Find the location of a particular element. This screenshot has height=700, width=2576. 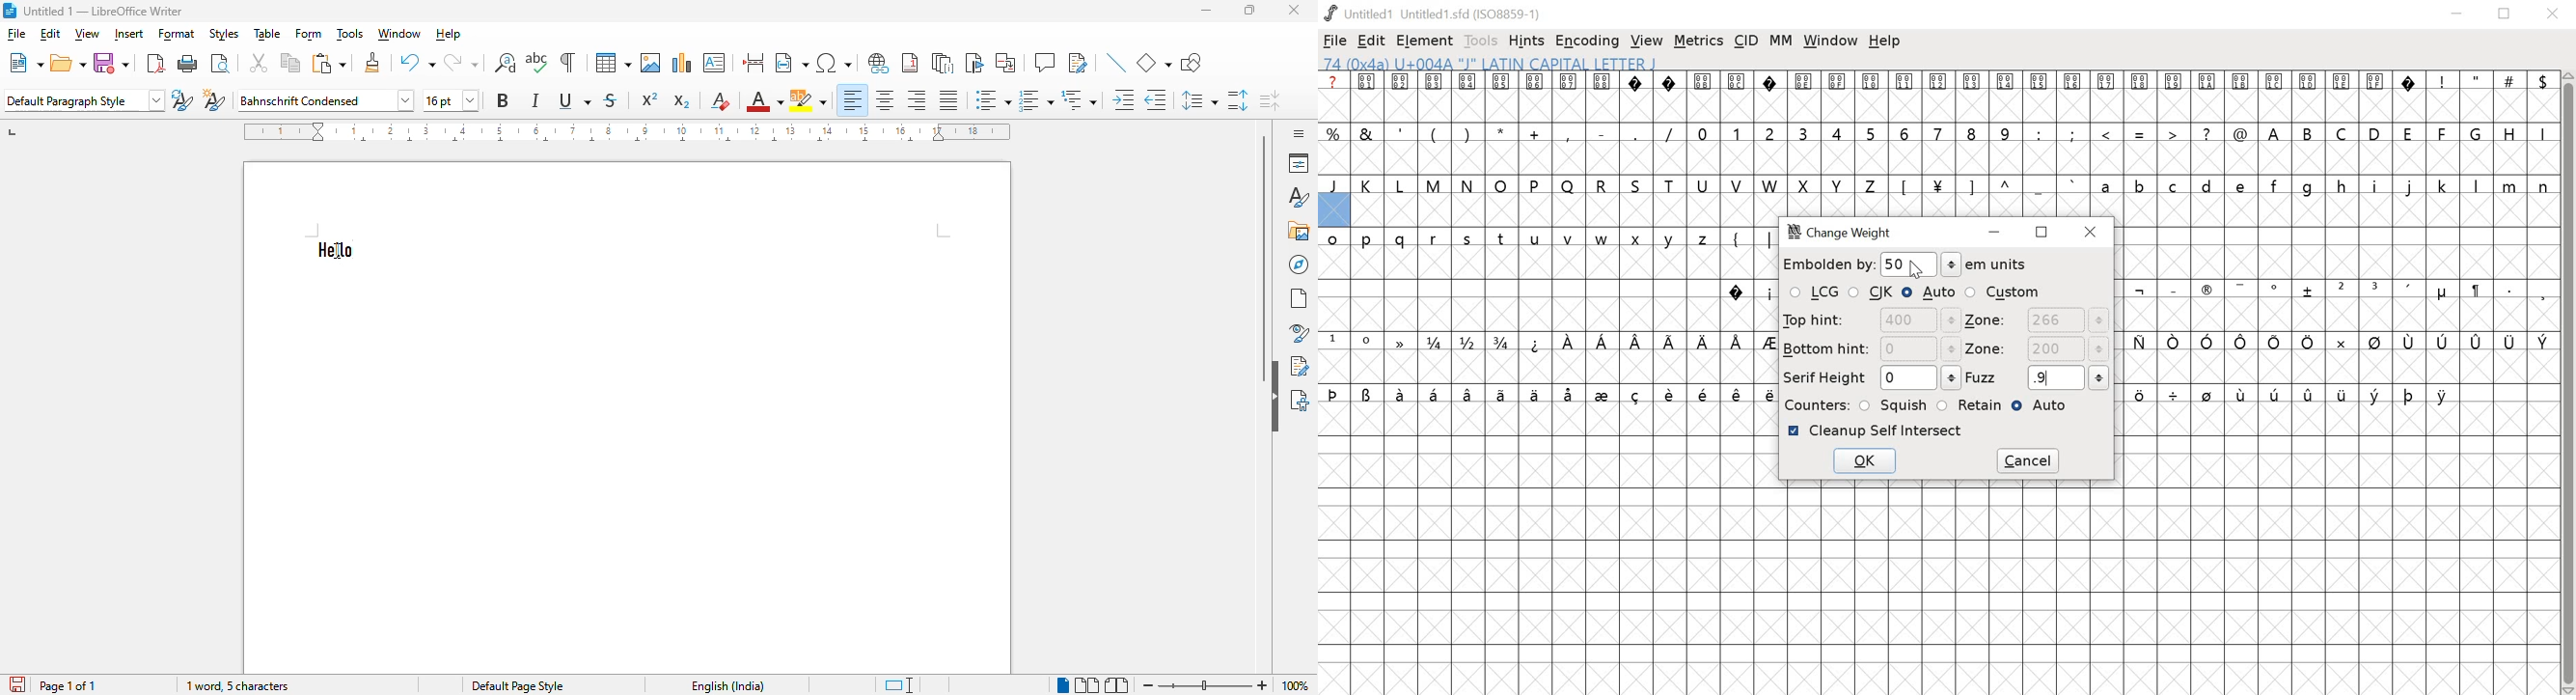

multi page view is located at coordinates (1087, 685).